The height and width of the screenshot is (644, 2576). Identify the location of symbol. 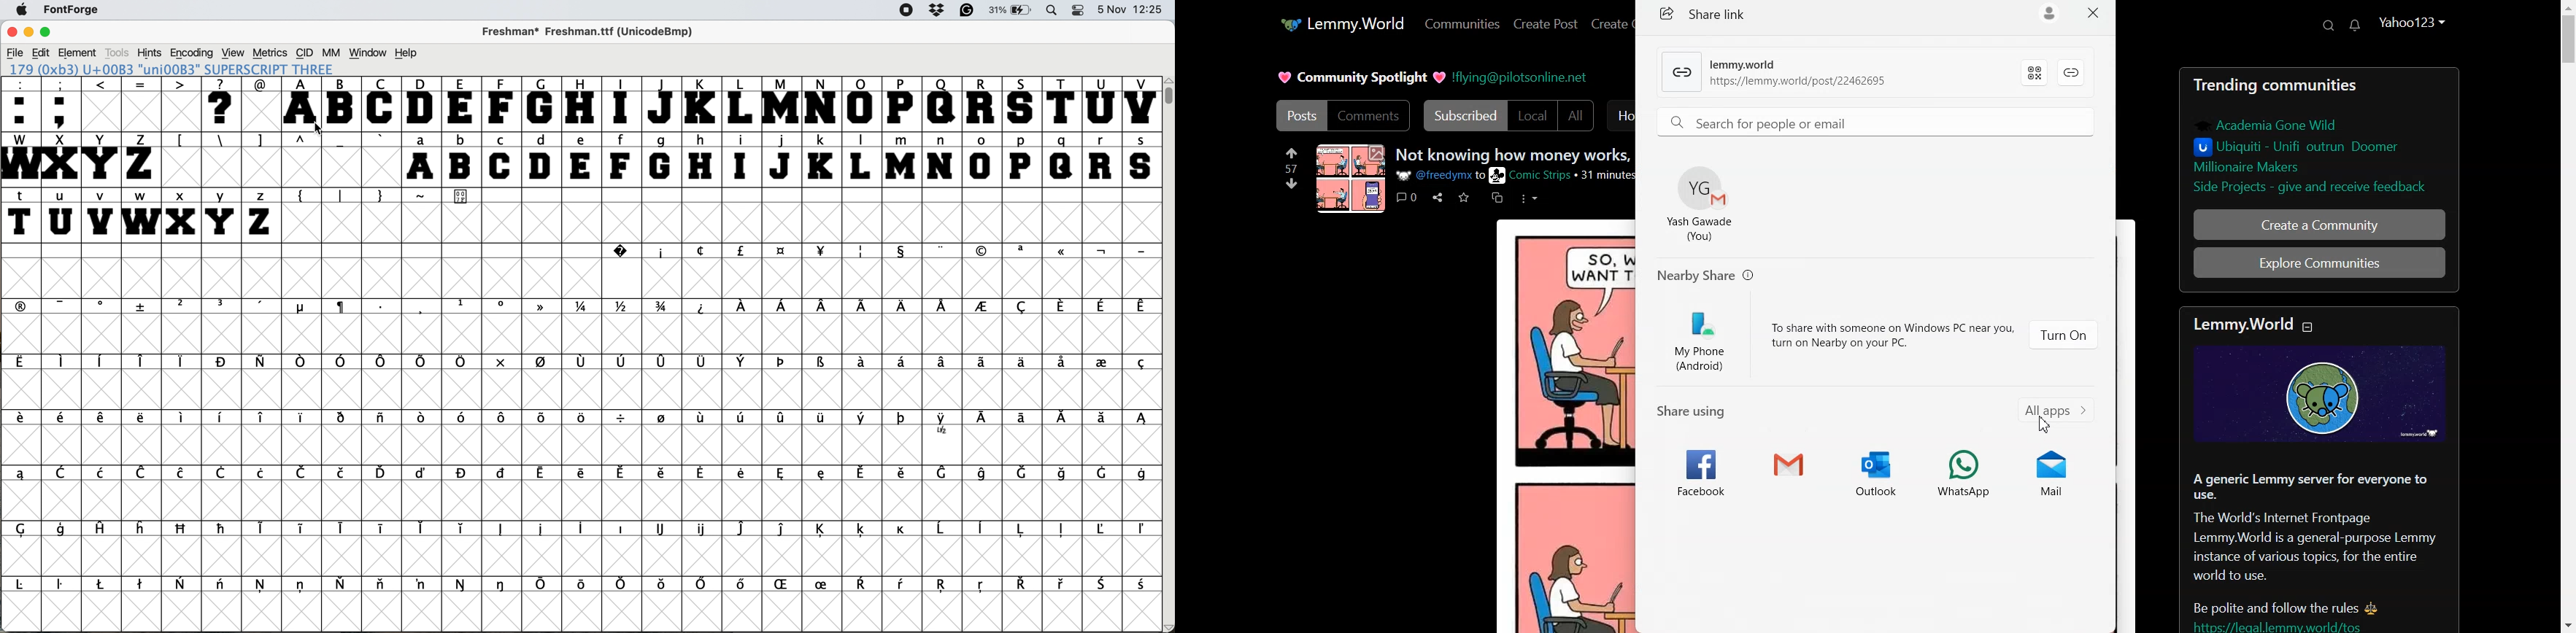
(821, 250).